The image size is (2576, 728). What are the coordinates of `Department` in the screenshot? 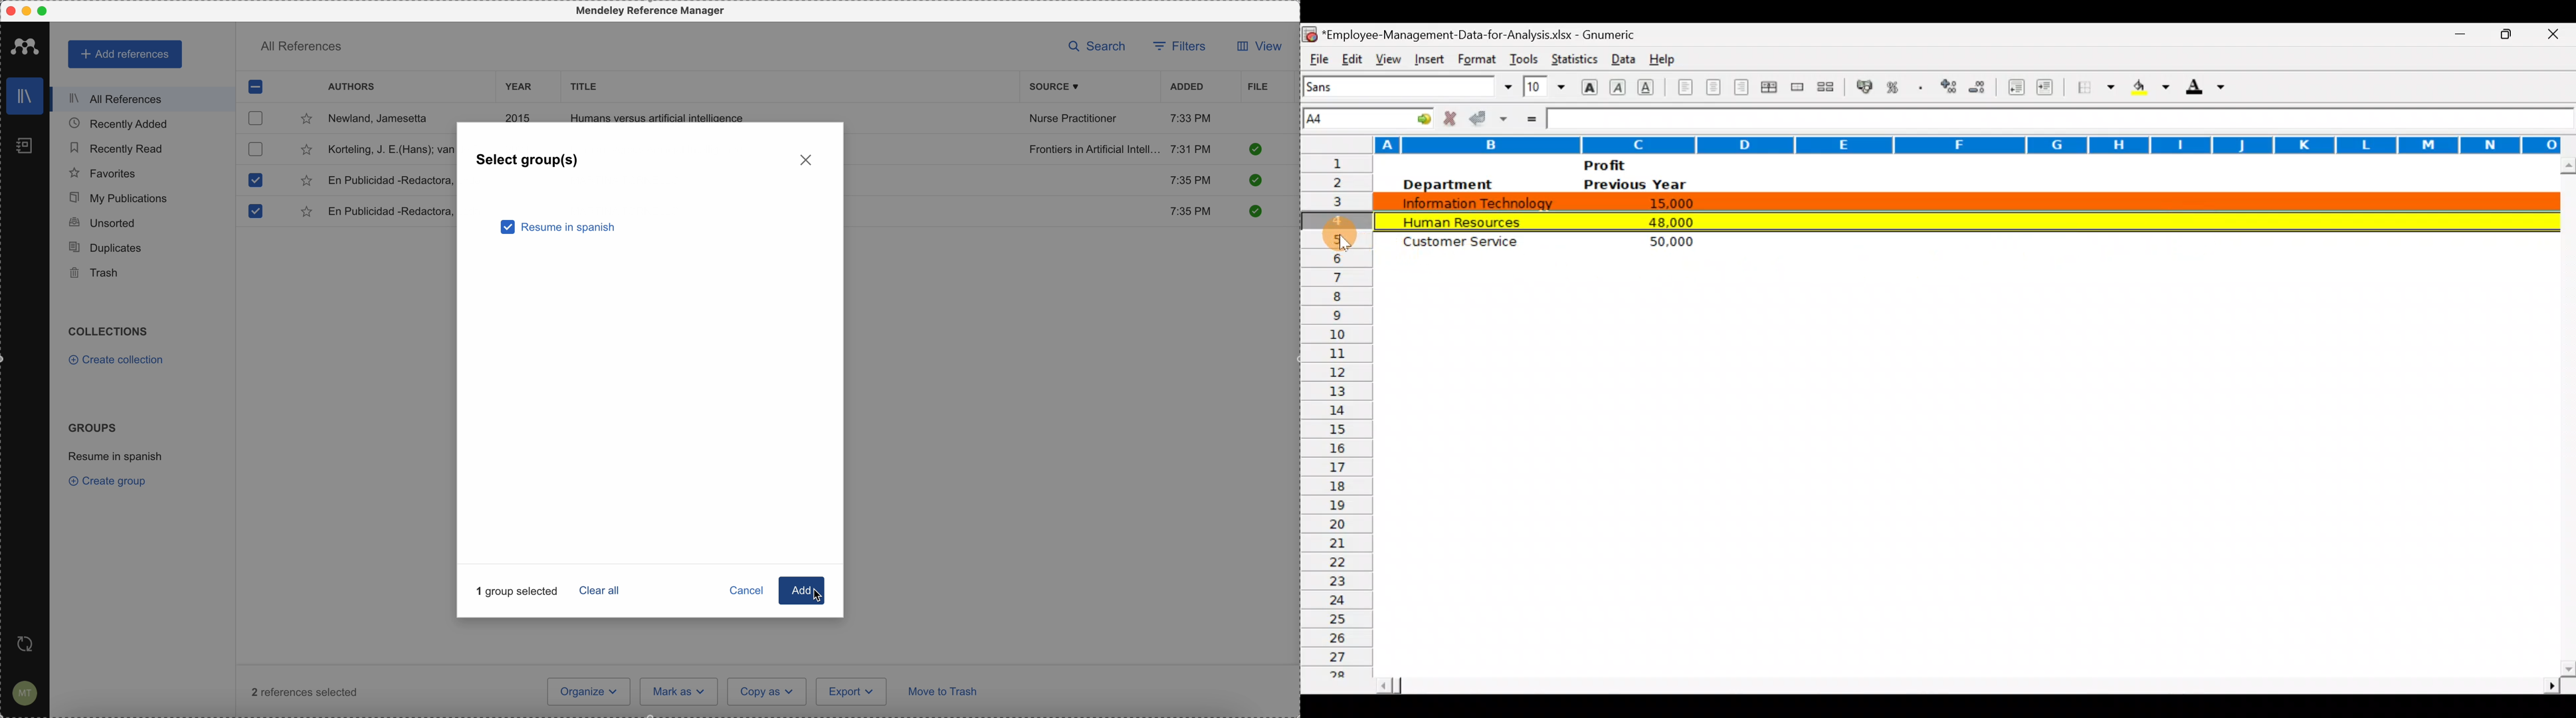 It's located at (1446, 184).